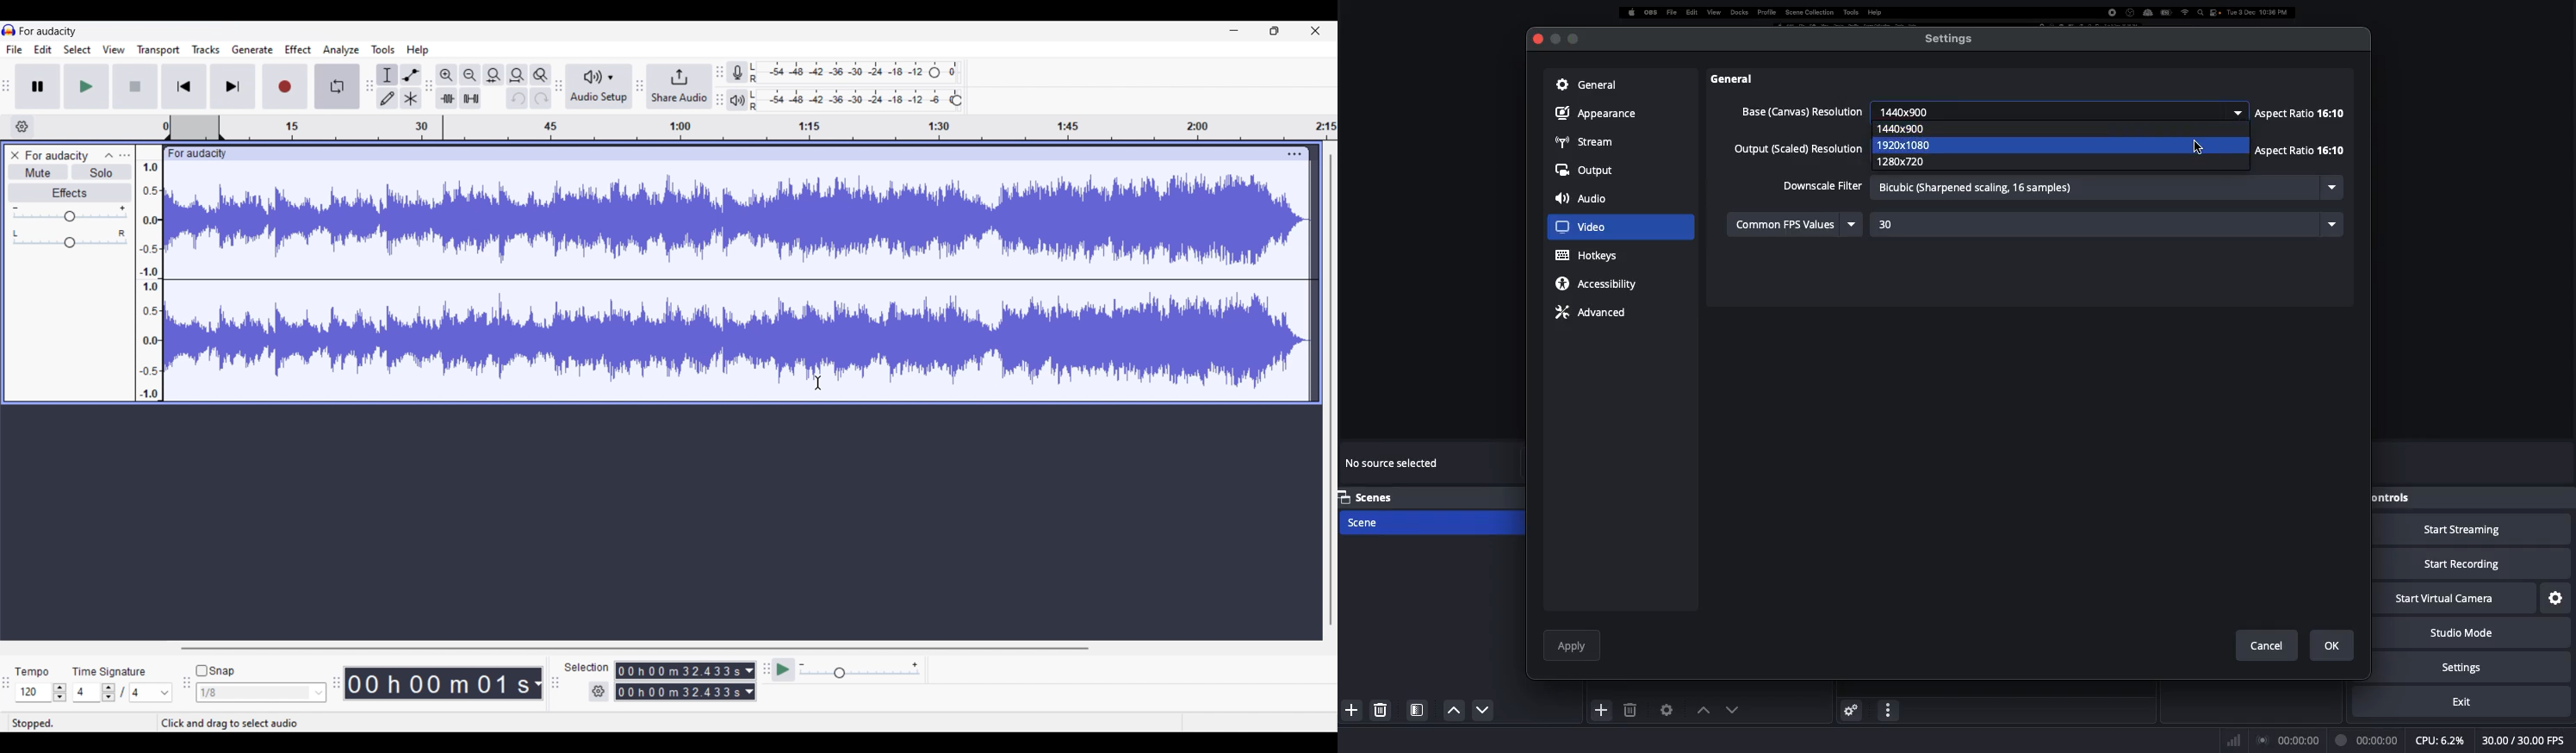 This screenshot has height=756, width=2576. What do you see at coordinates (2289, 740) in the screenshot?
I see `Broadcast` at bounding box center [2289, 740].